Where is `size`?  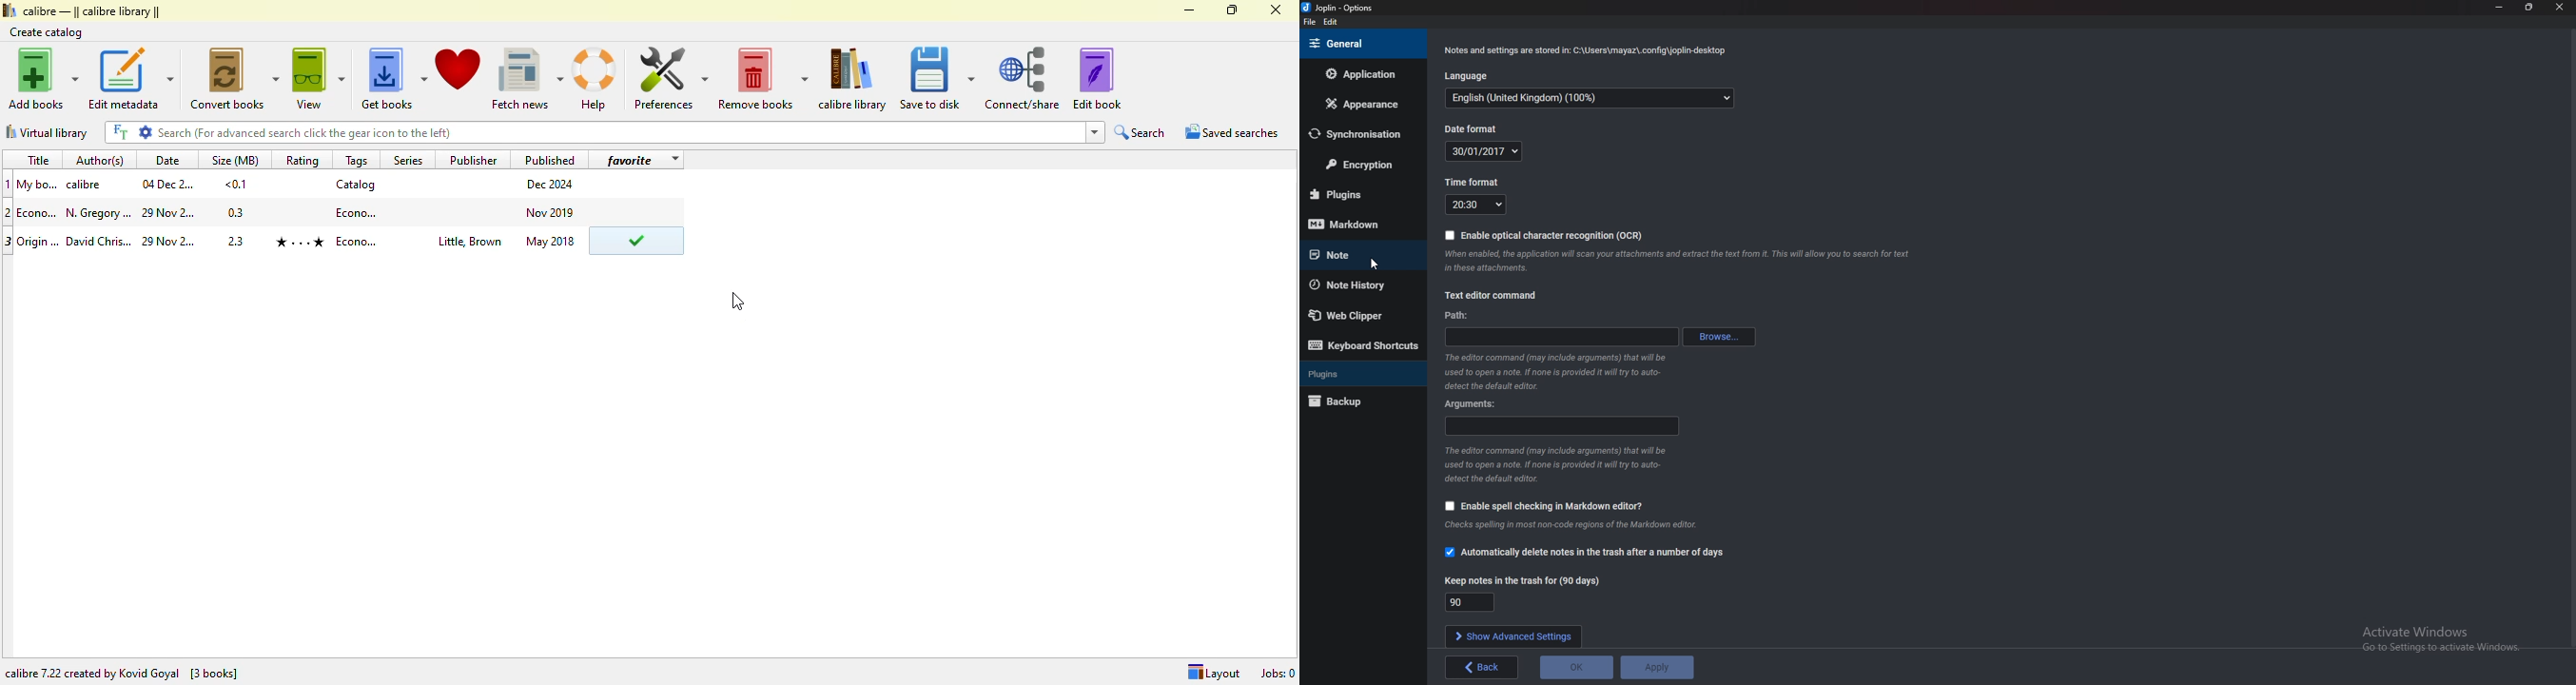
size is located at coordinates (236, 184).